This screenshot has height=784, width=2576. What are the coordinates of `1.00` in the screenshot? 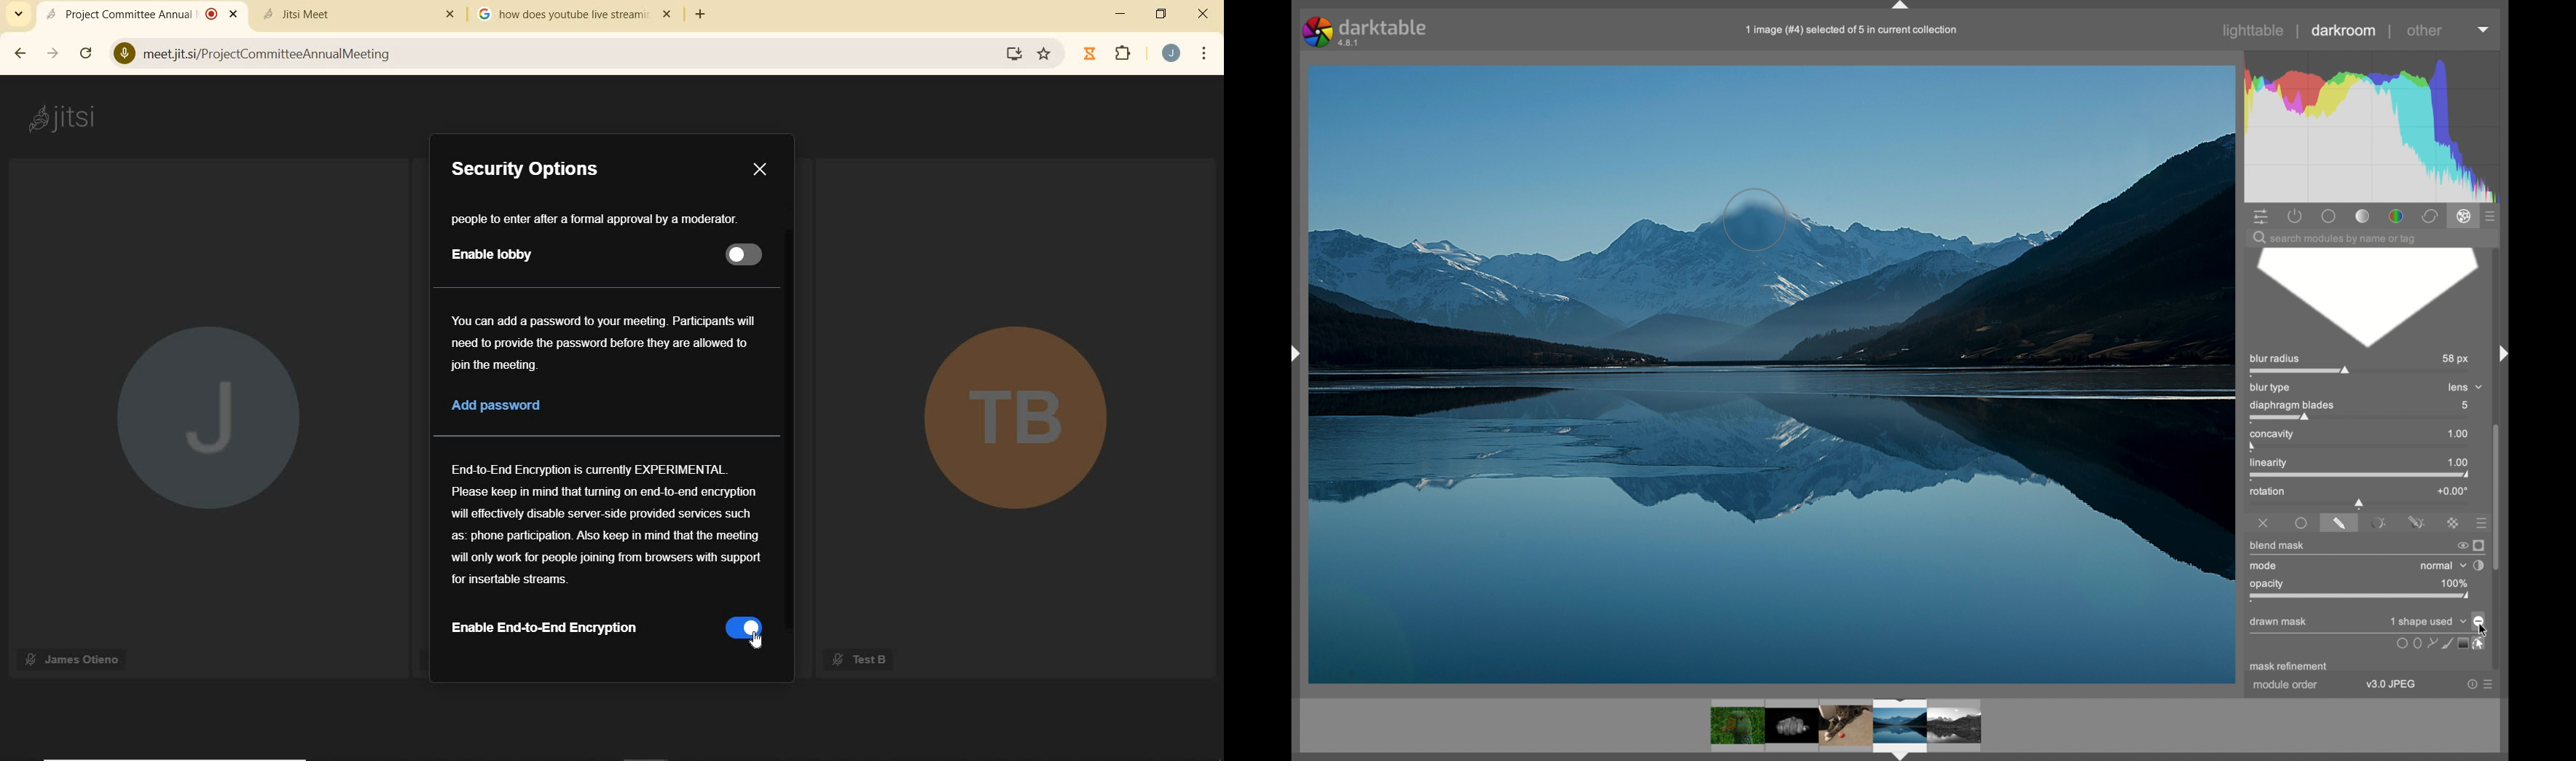 It's located at (2458, 433).